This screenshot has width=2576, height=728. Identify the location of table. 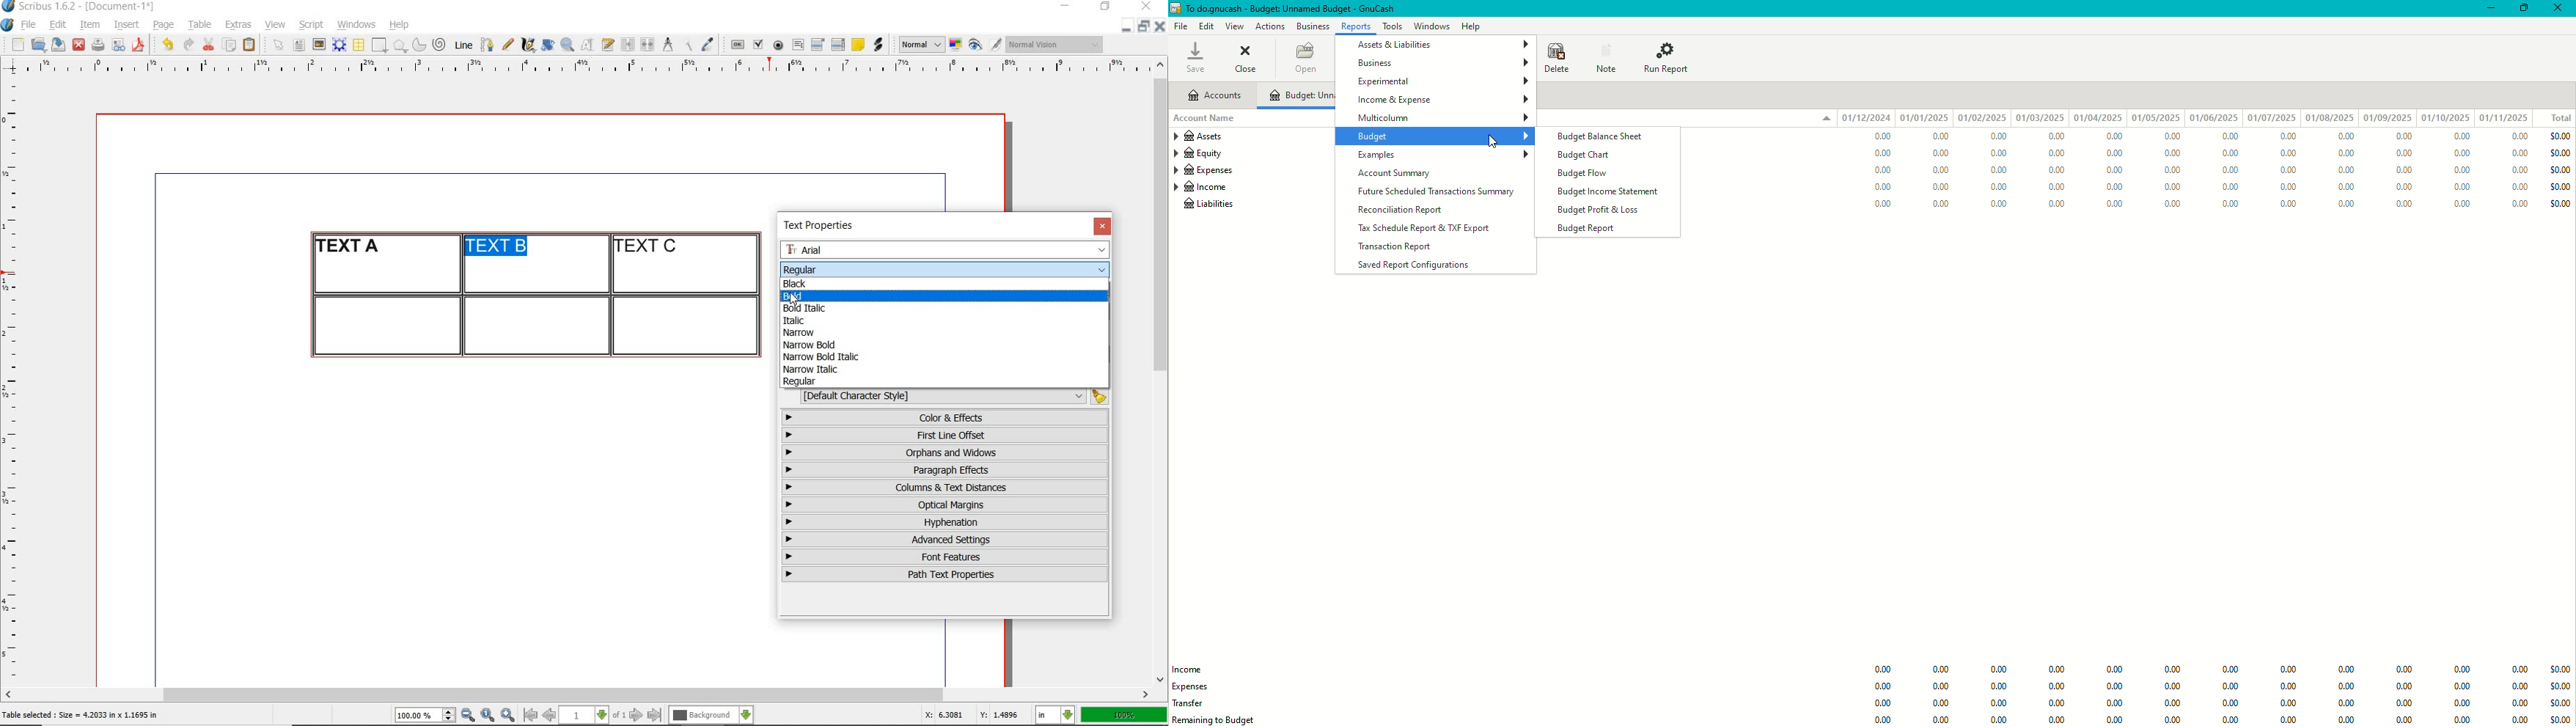
(359, 45).